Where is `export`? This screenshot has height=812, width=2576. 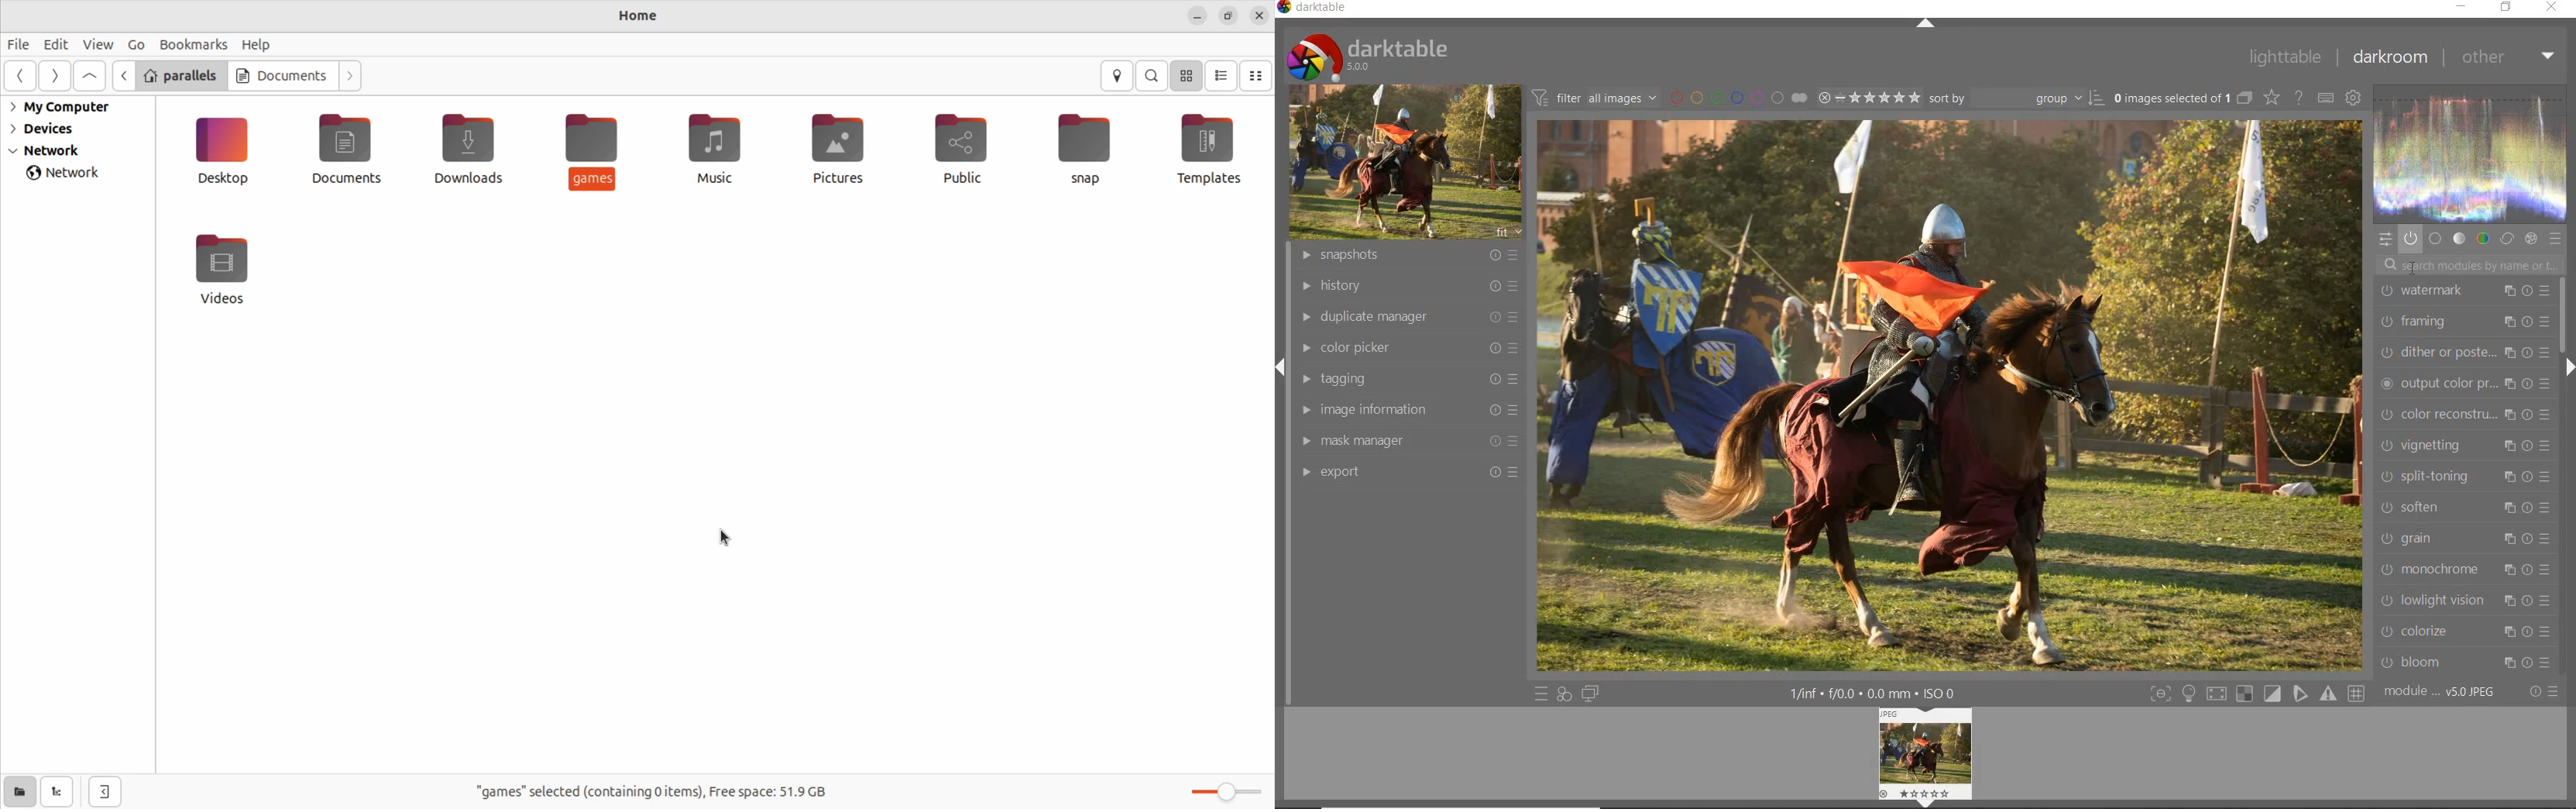 export is located at coordinates (1406, 472).